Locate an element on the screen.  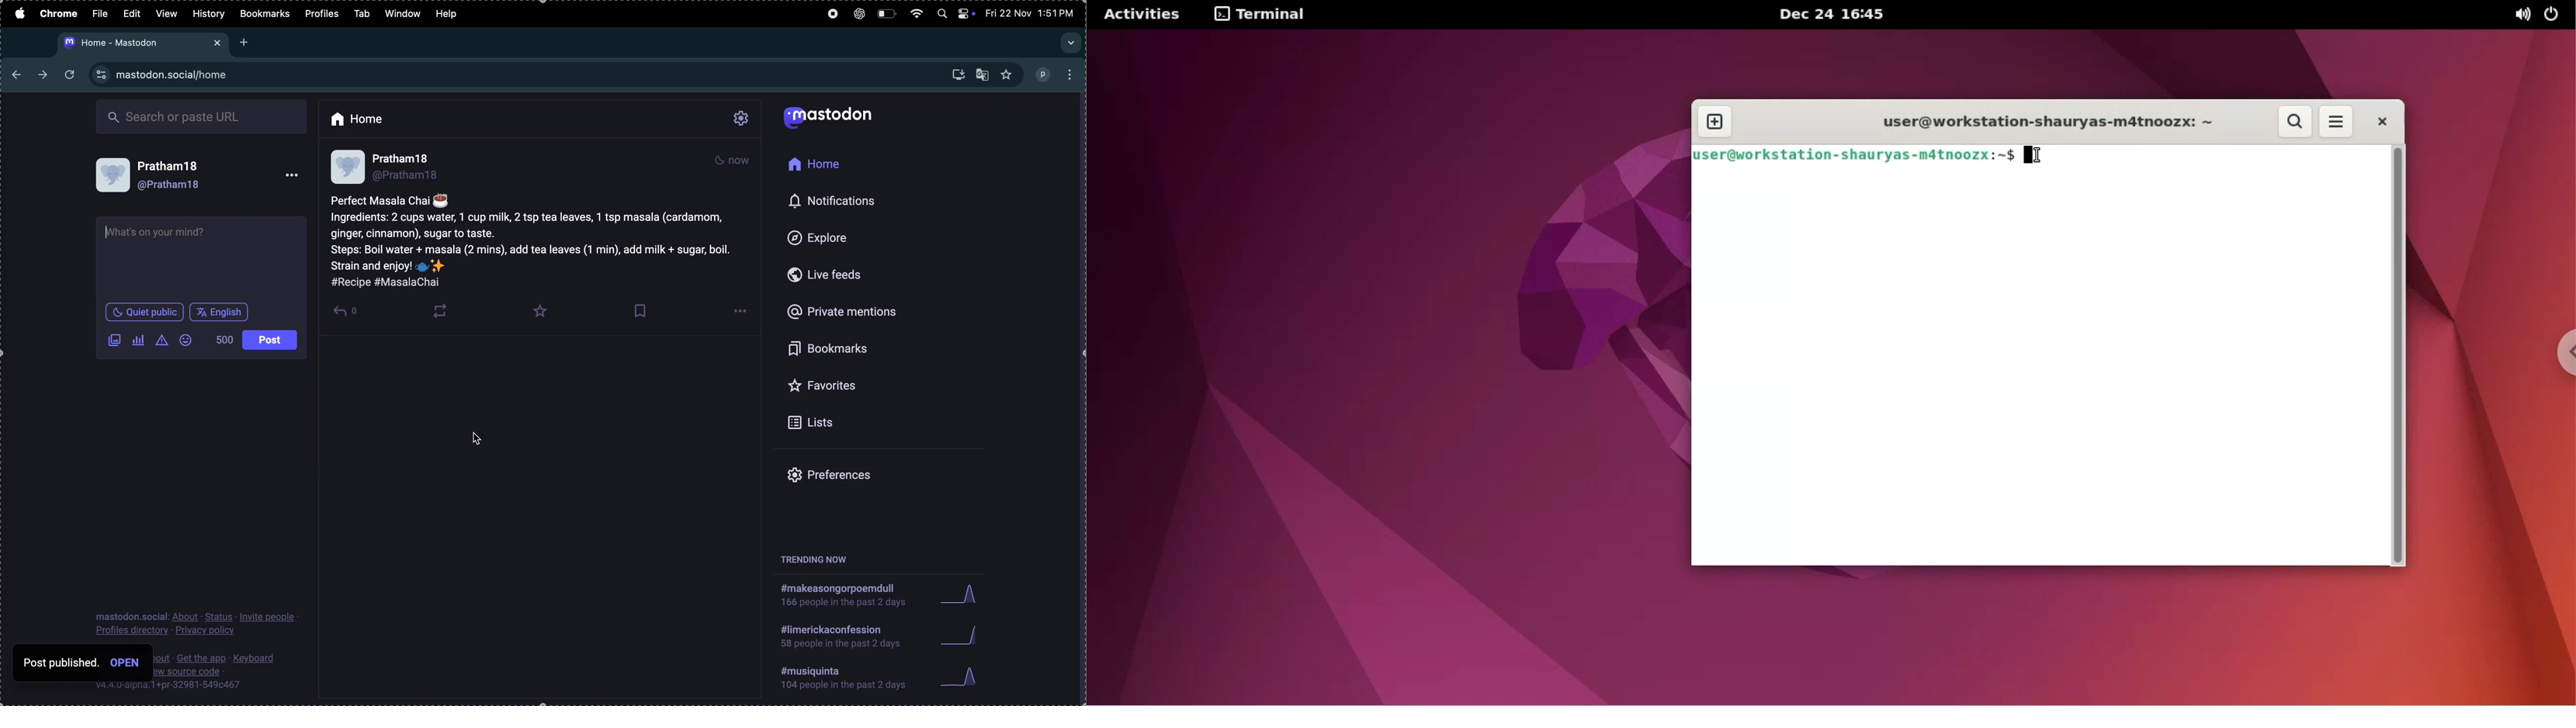
notifications is located at coordinates (850, 200).